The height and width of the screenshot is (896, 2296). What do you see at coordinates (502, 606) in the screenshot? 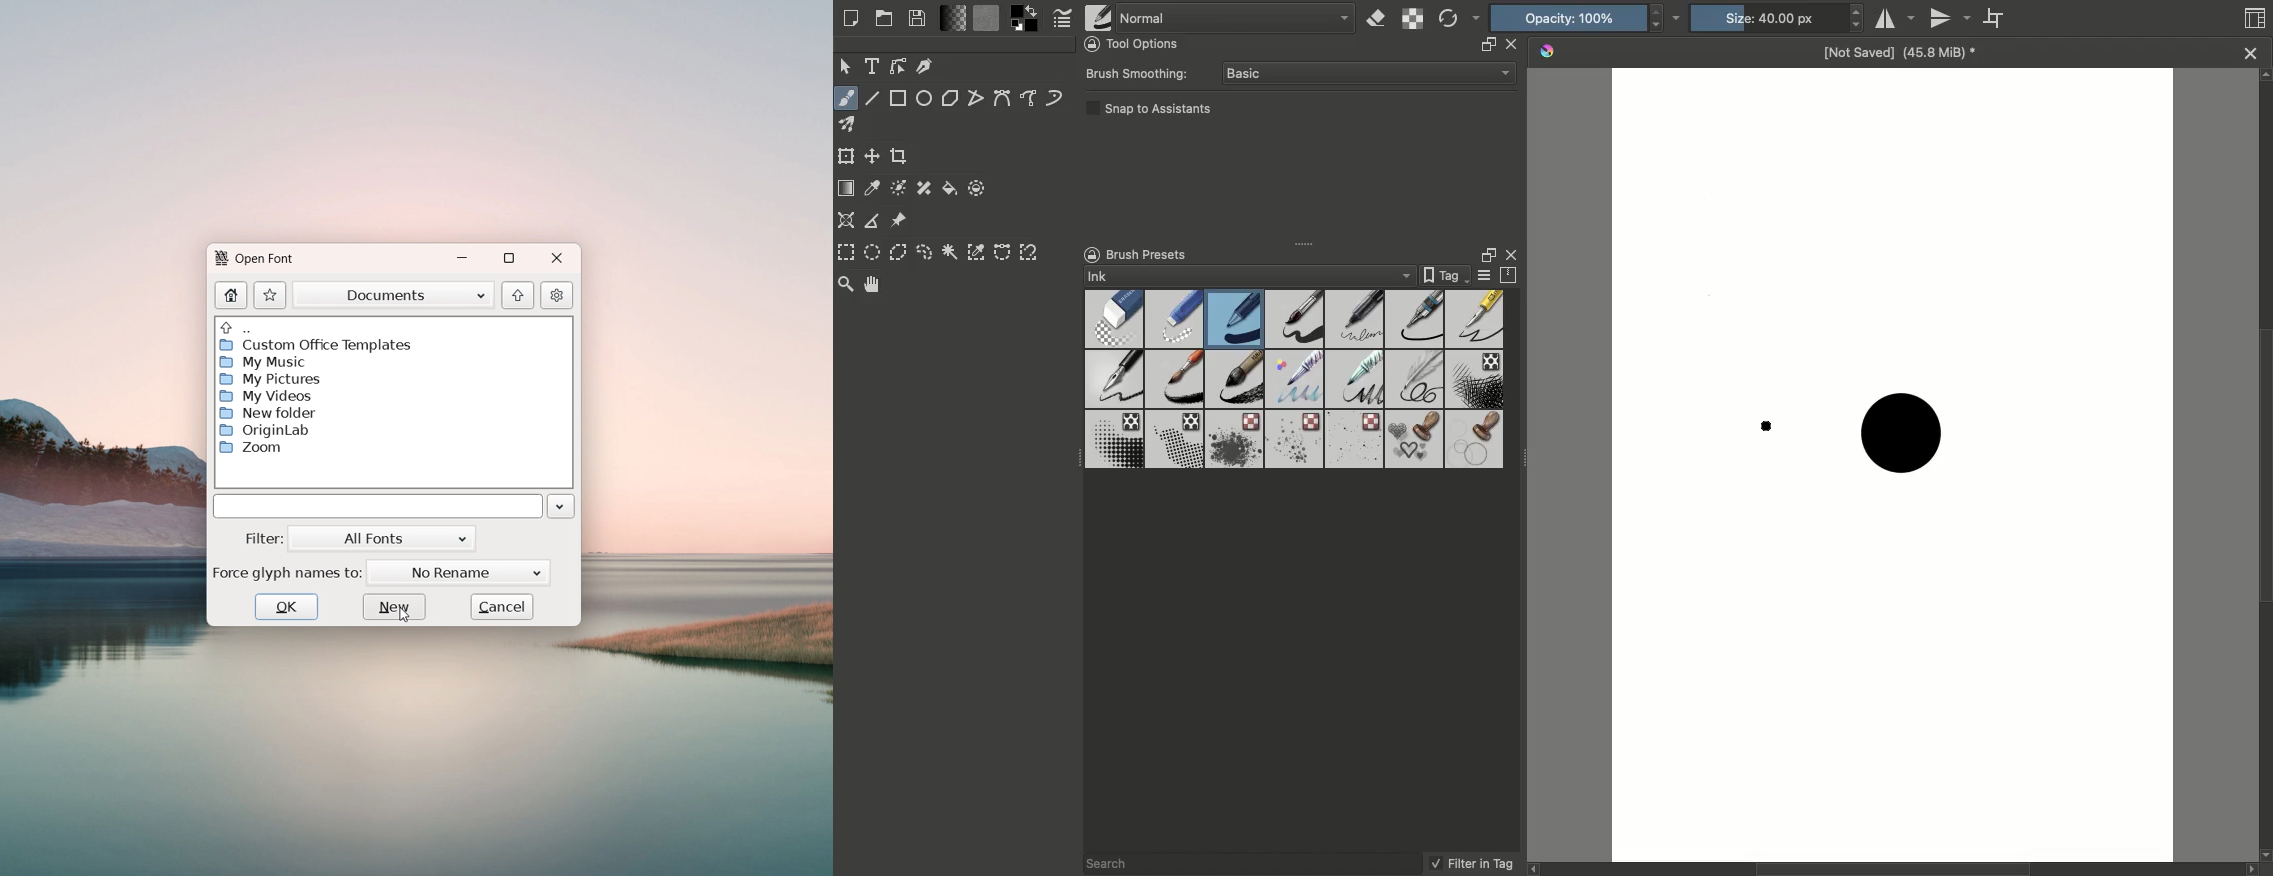
I see `cancel` at bounding box center [502, 606].